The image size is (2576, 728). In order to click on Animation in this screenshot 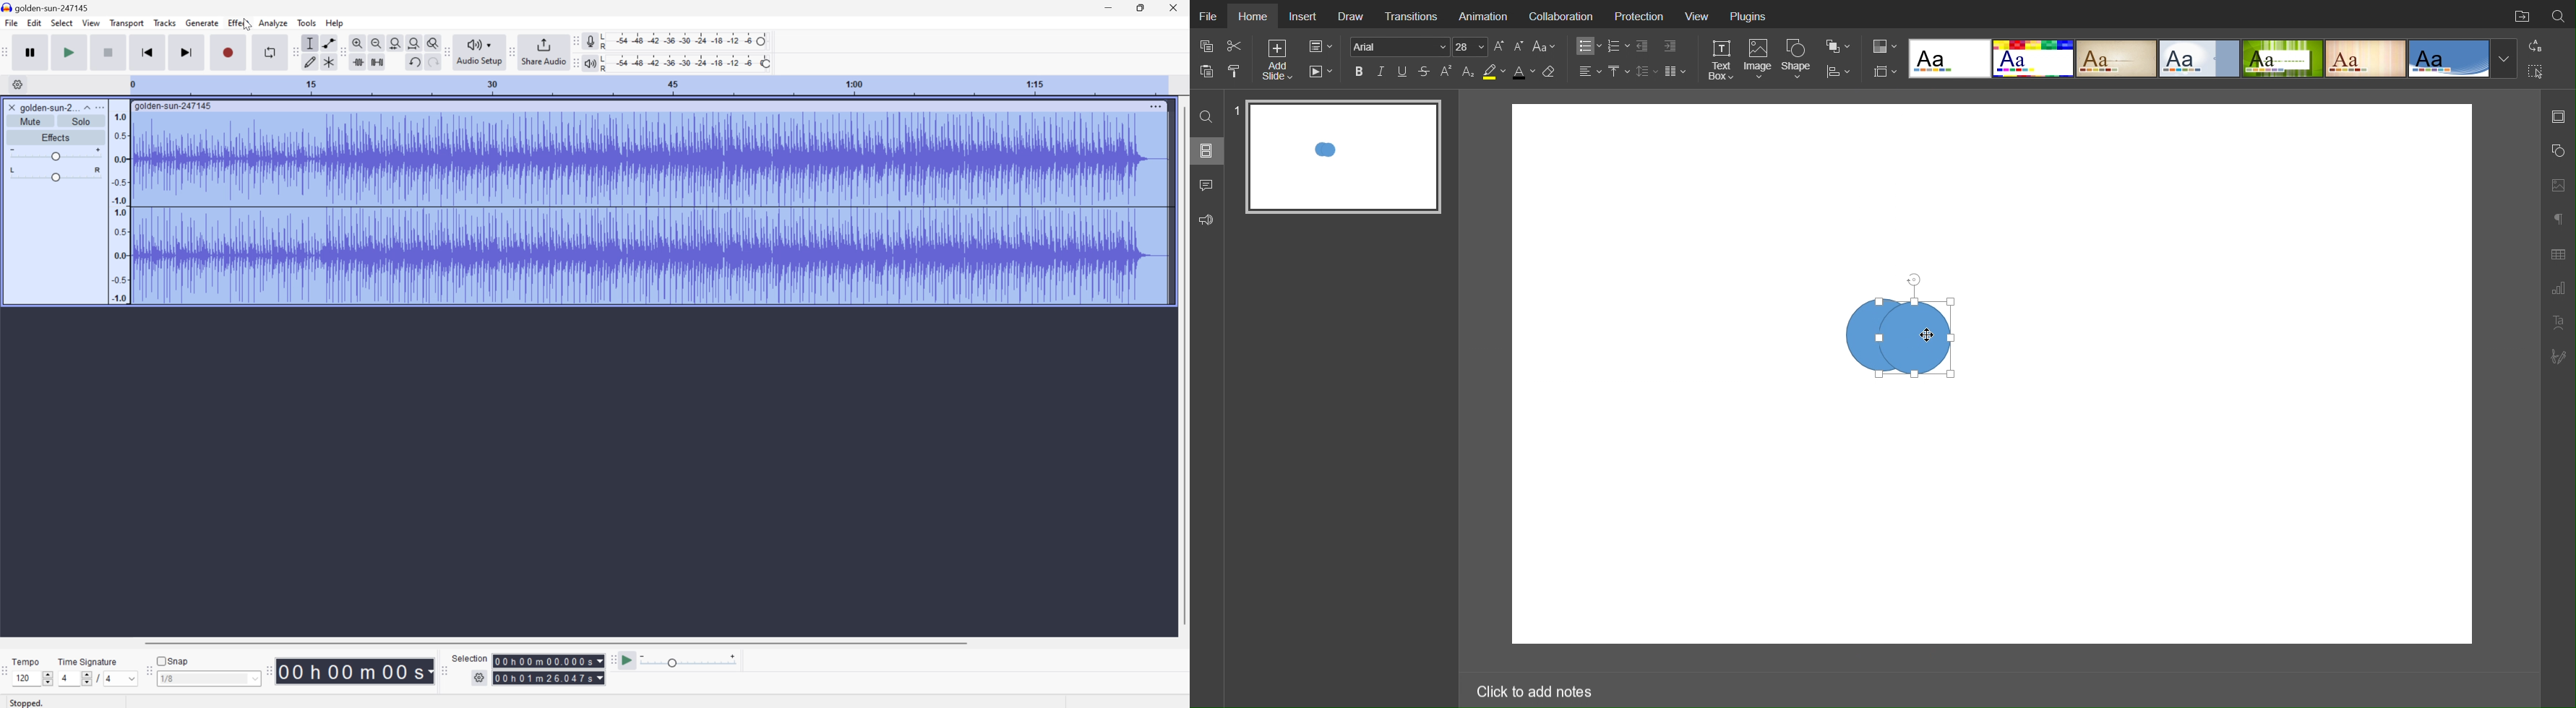, I will do `click(1486, 17)`.